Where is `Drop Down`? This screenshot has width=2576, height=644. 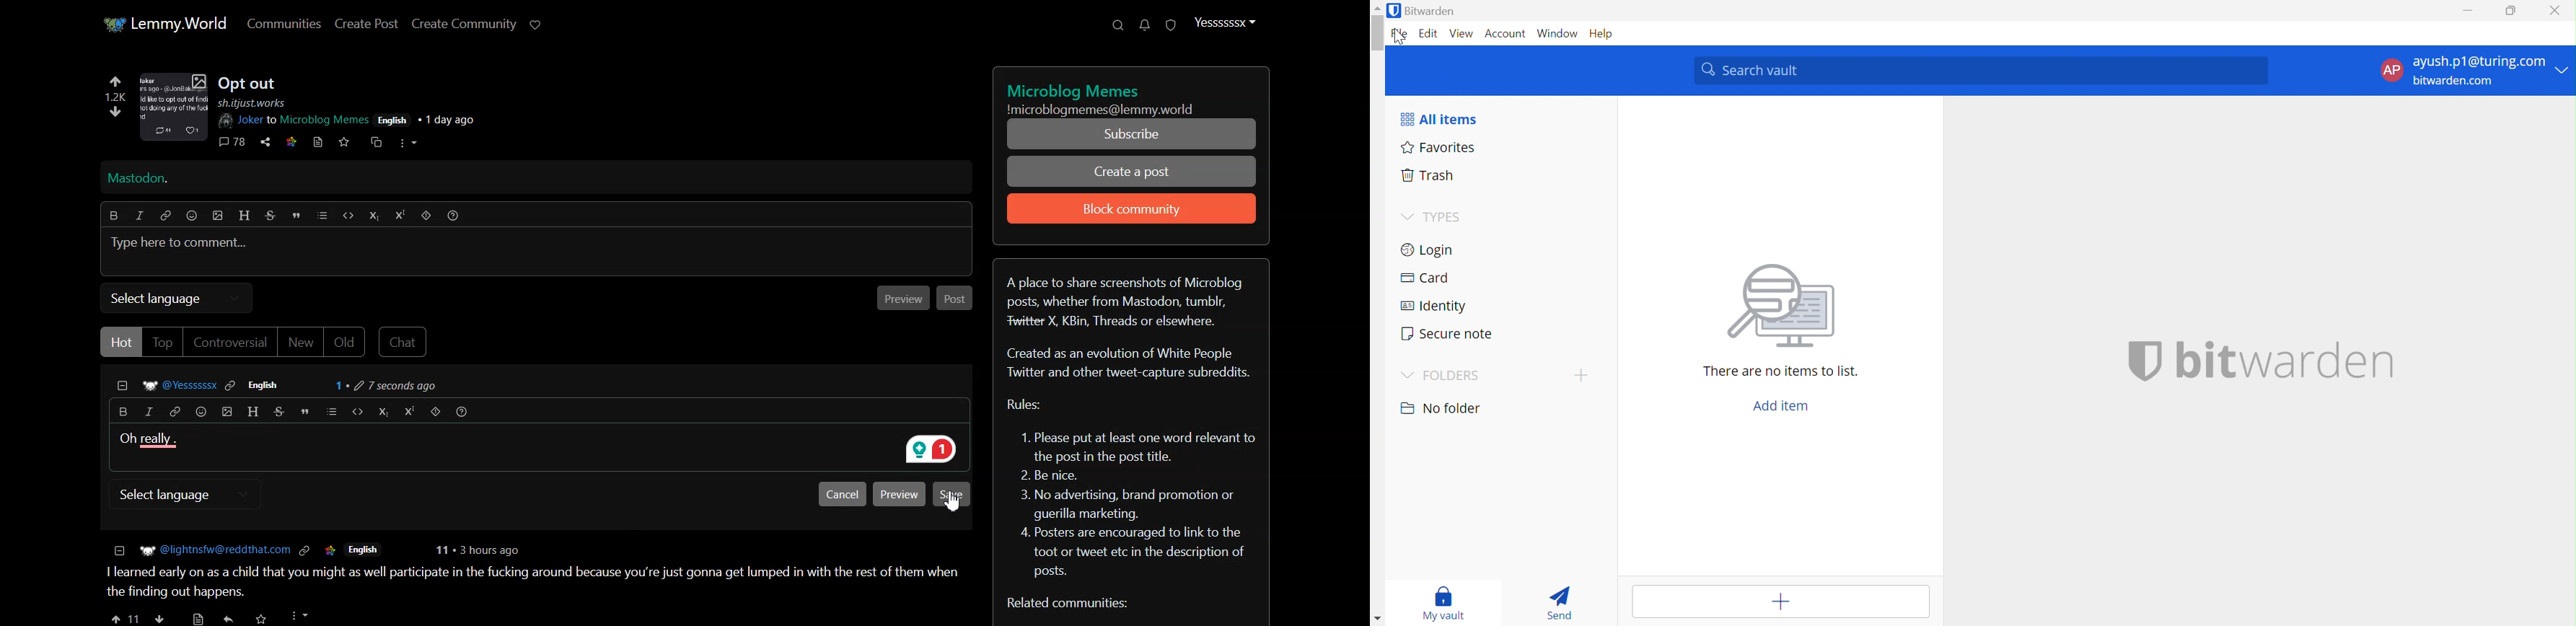 Drop Down is located at coordinates (1407, 217).